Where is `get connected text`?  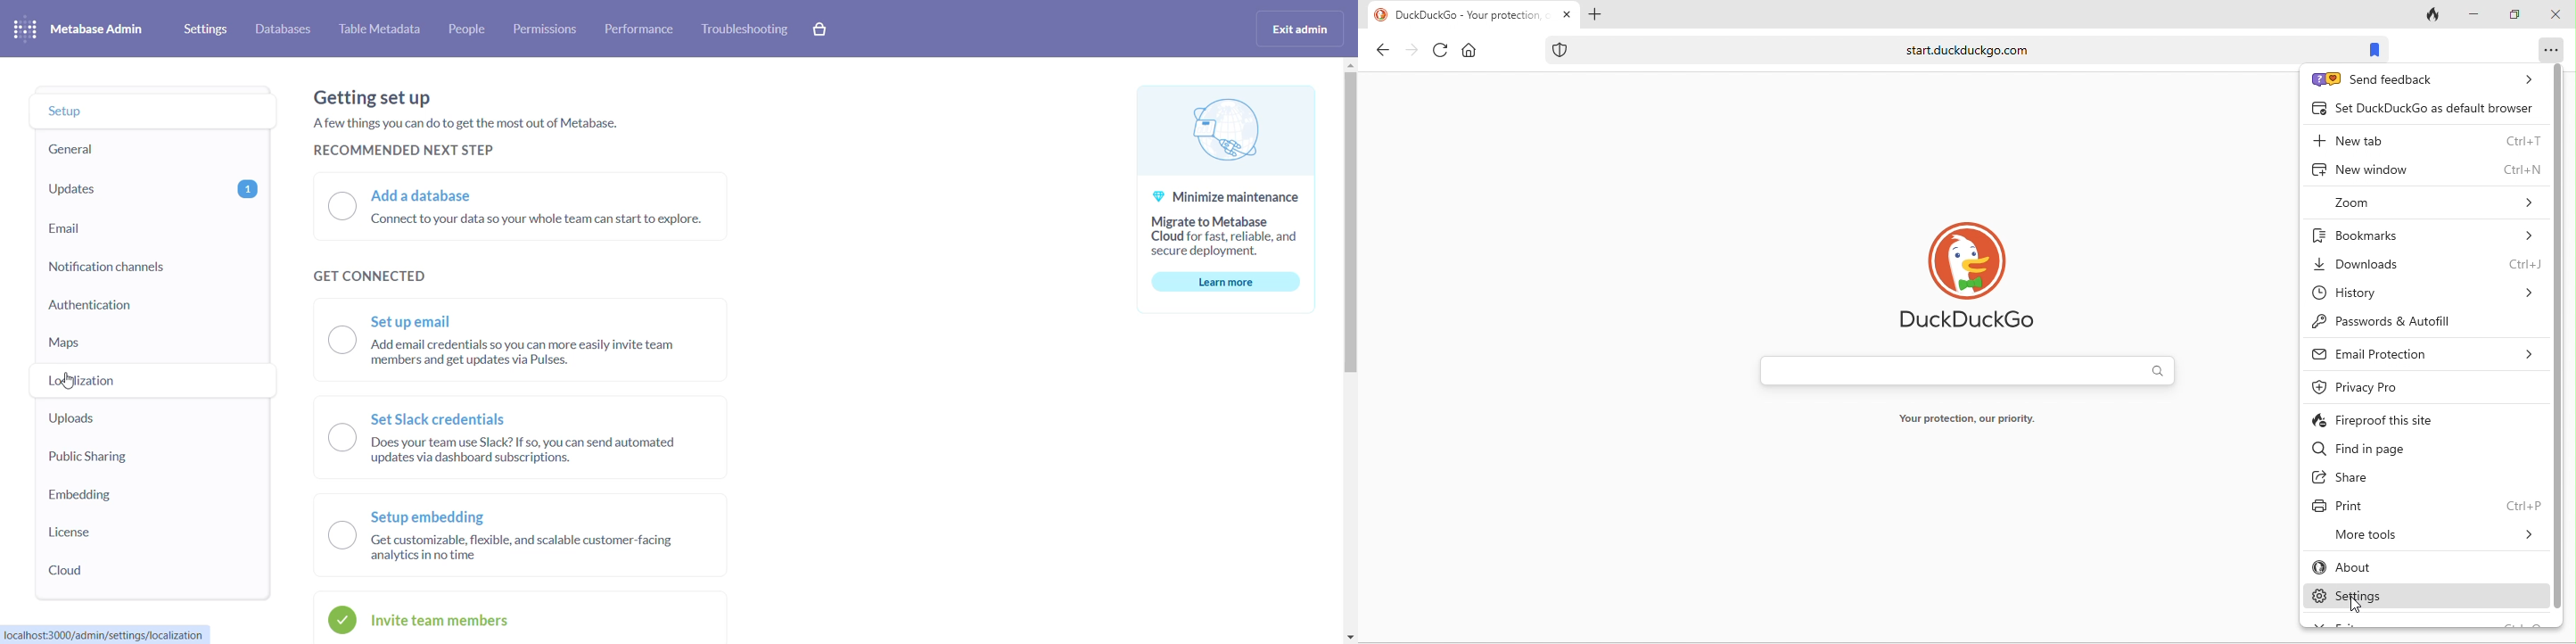 get connected text is located at coordinates (383, 274).